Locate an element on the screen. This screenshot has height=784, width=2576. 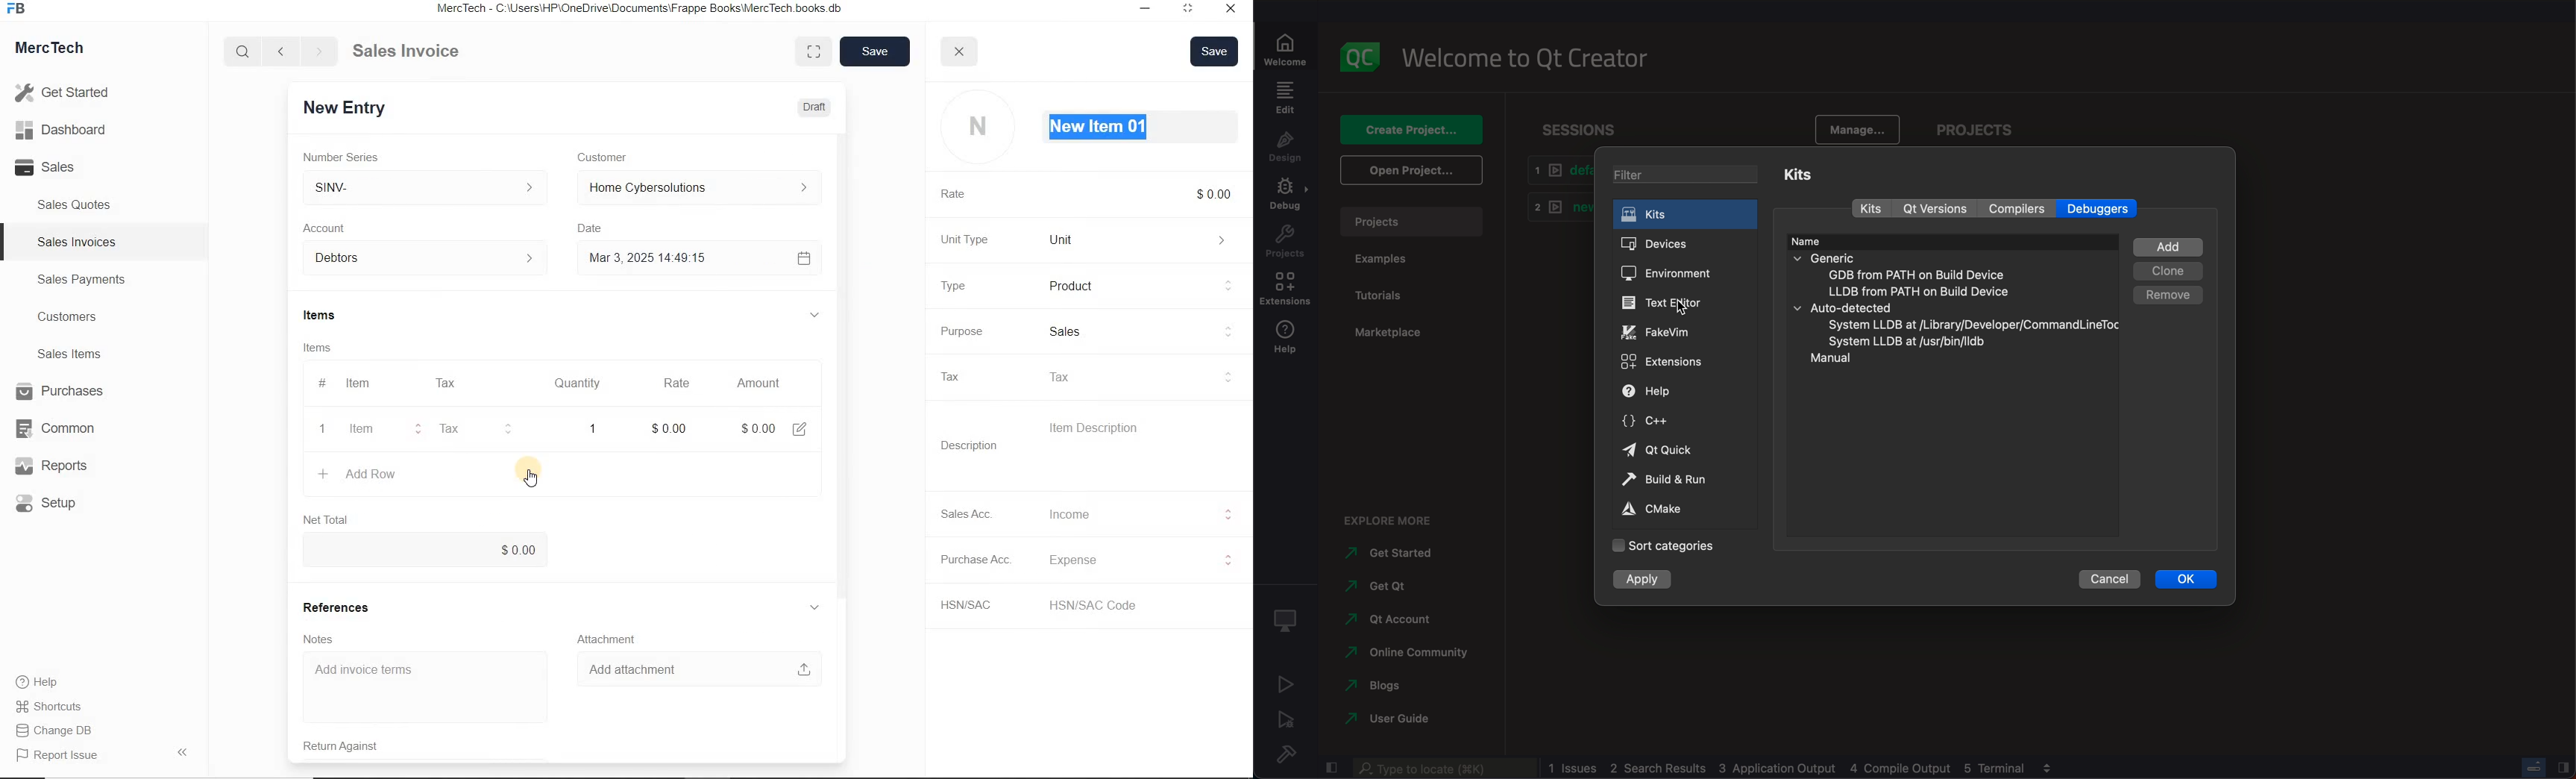
Go forward is located at coordinates (318, 51).